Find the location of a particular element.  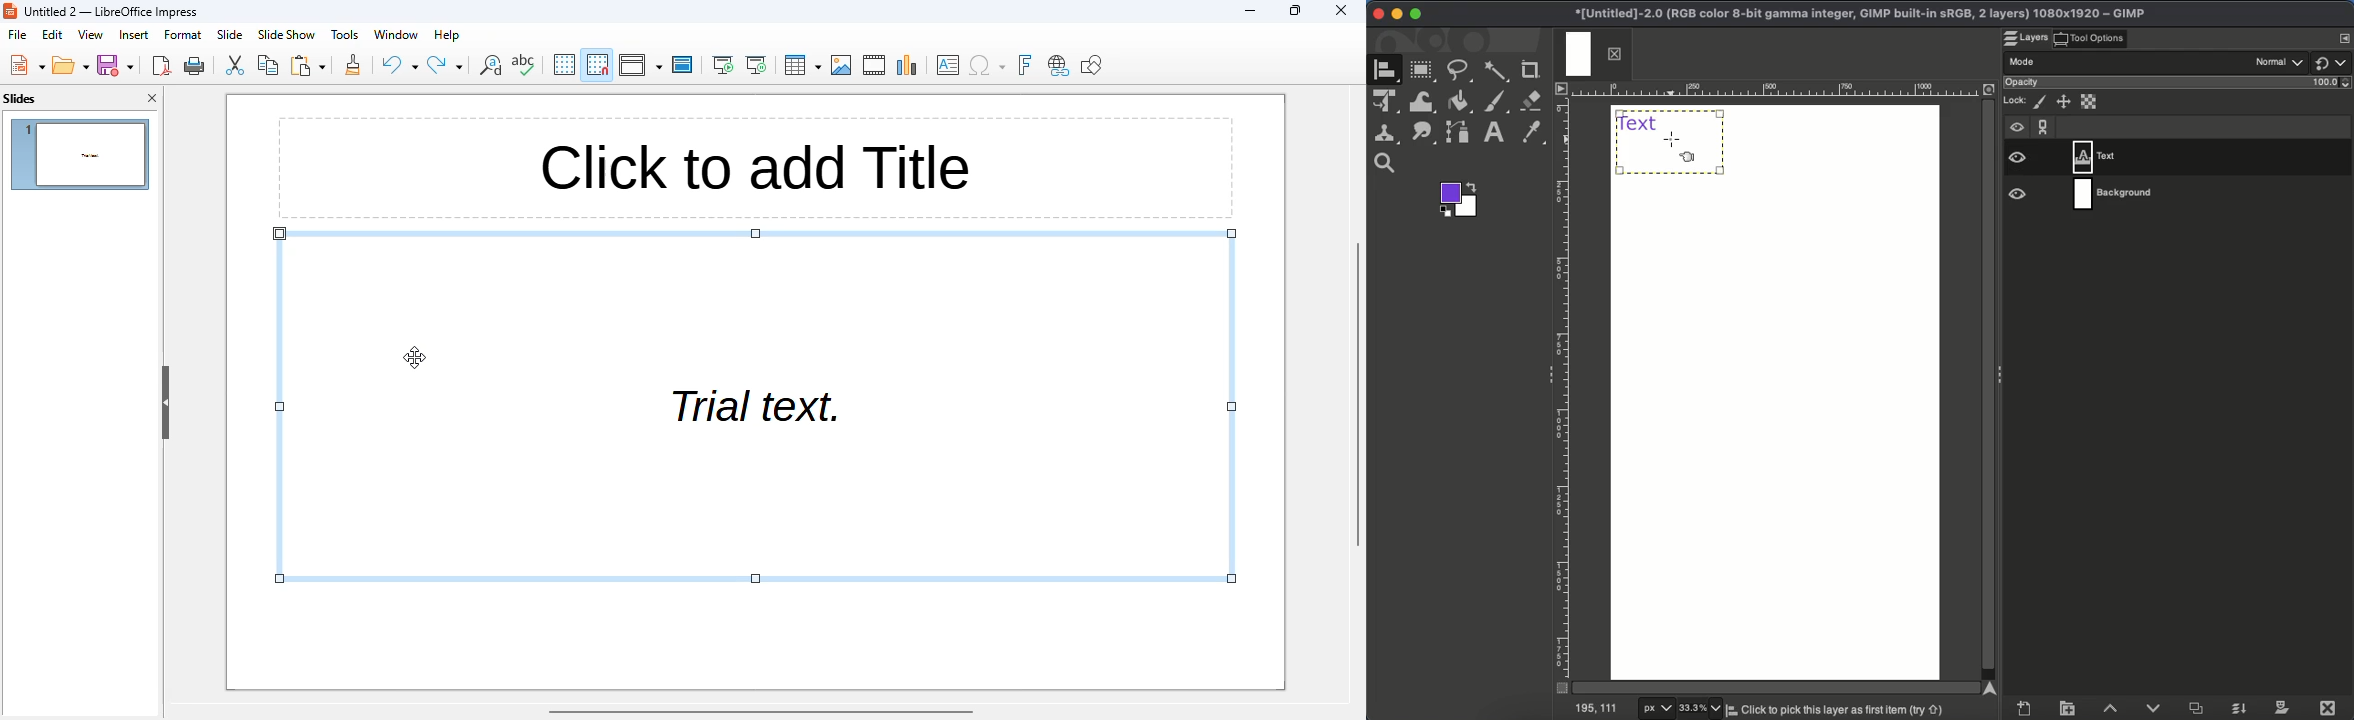

slide 1 is located at coordinates (79, 155).